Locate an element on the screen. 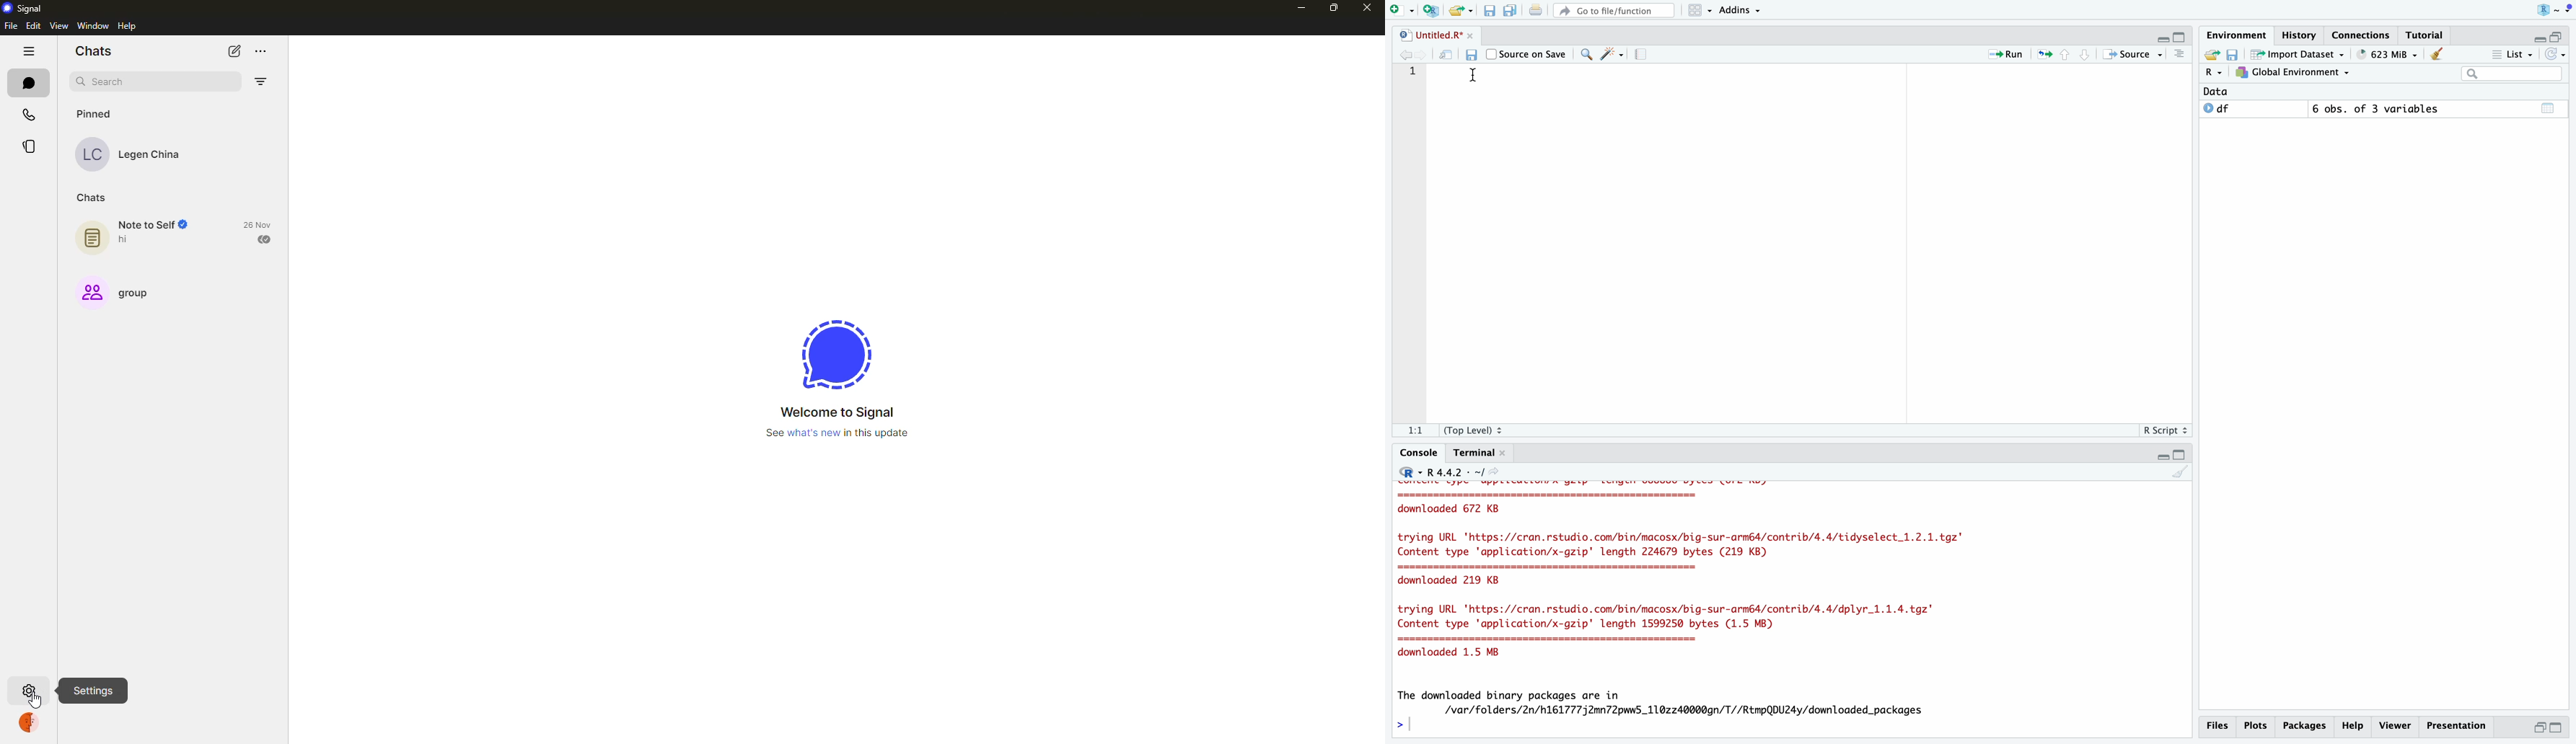  filter is located at coordinates (260, 81).